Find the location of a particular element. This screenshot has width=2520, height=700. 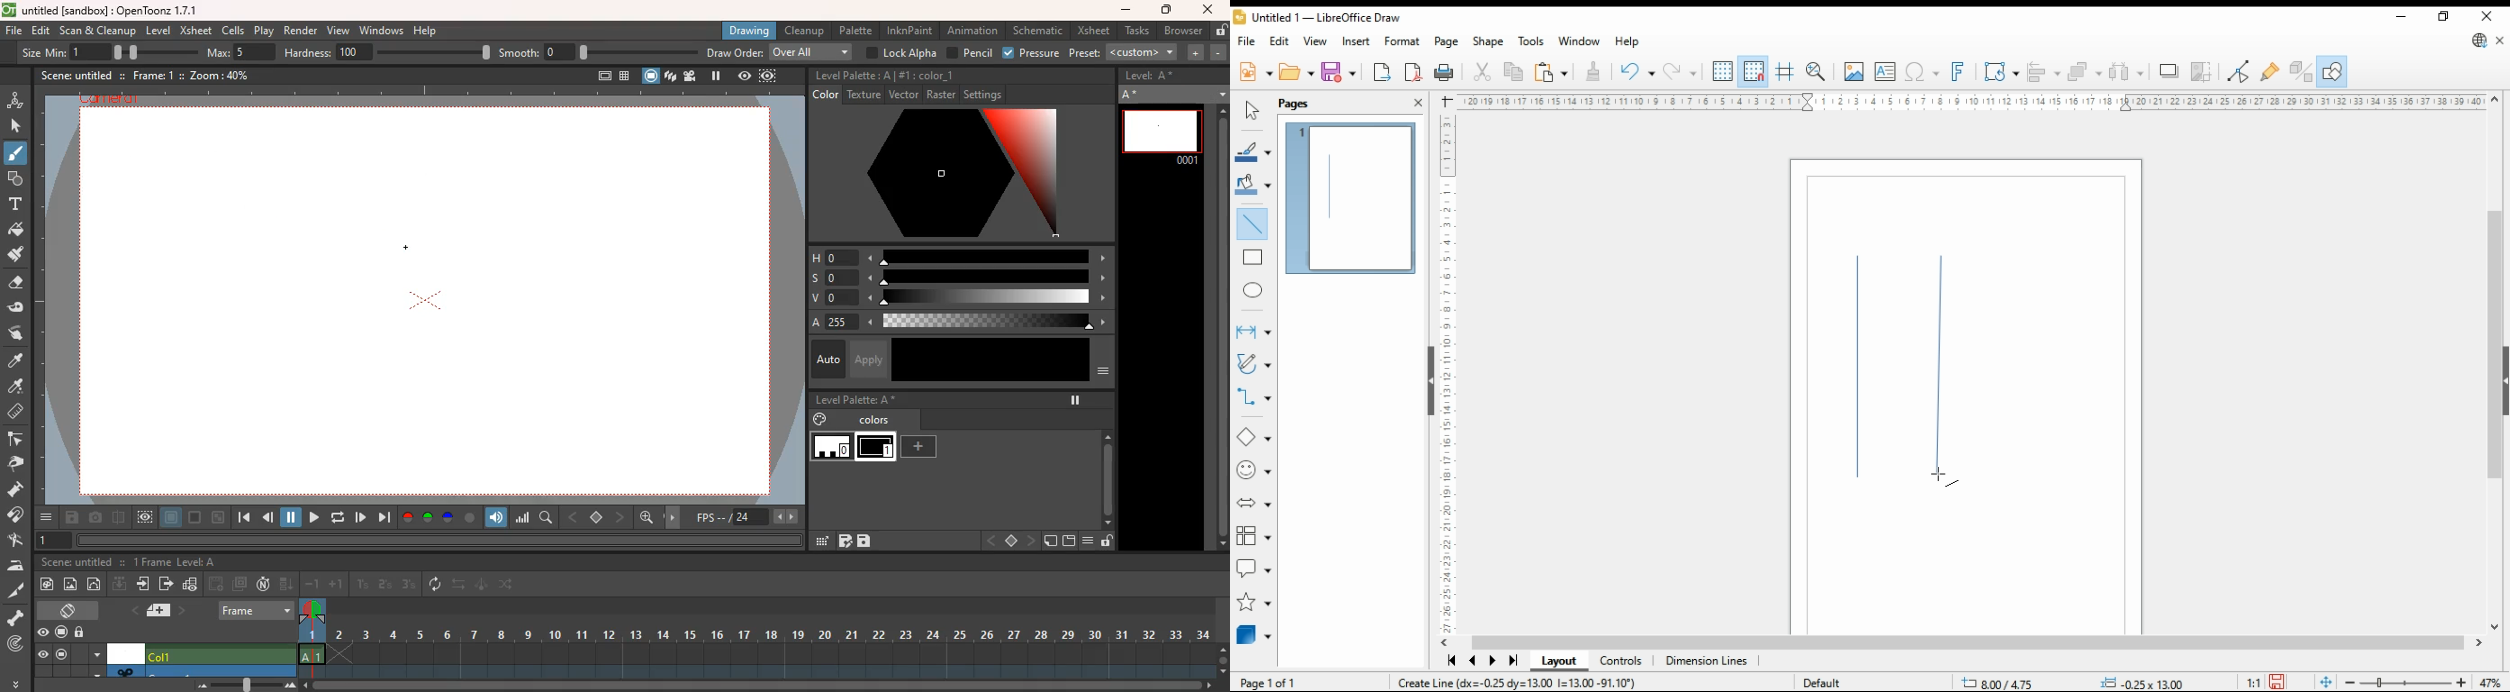

zoom slider is located at coordinates (2406, 682).